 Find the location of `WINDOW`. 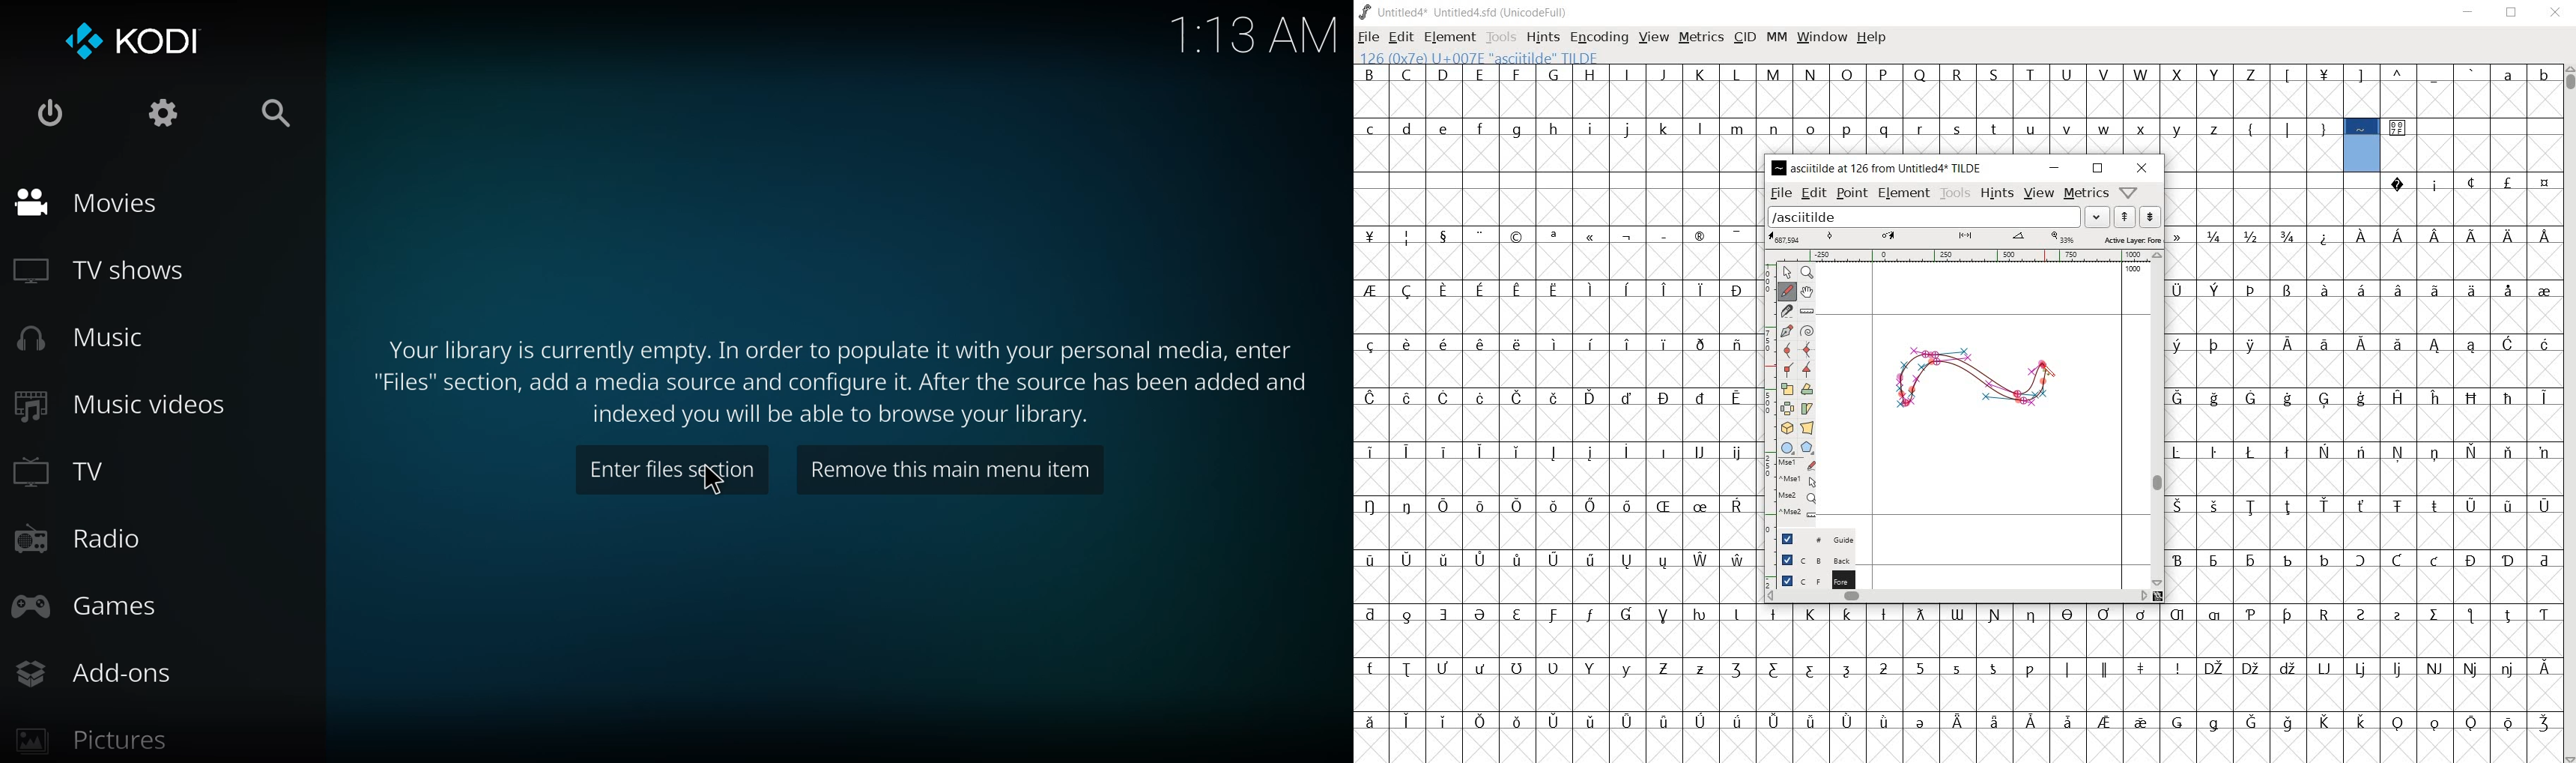

WINDOW is located at coordinates (1824, 37).